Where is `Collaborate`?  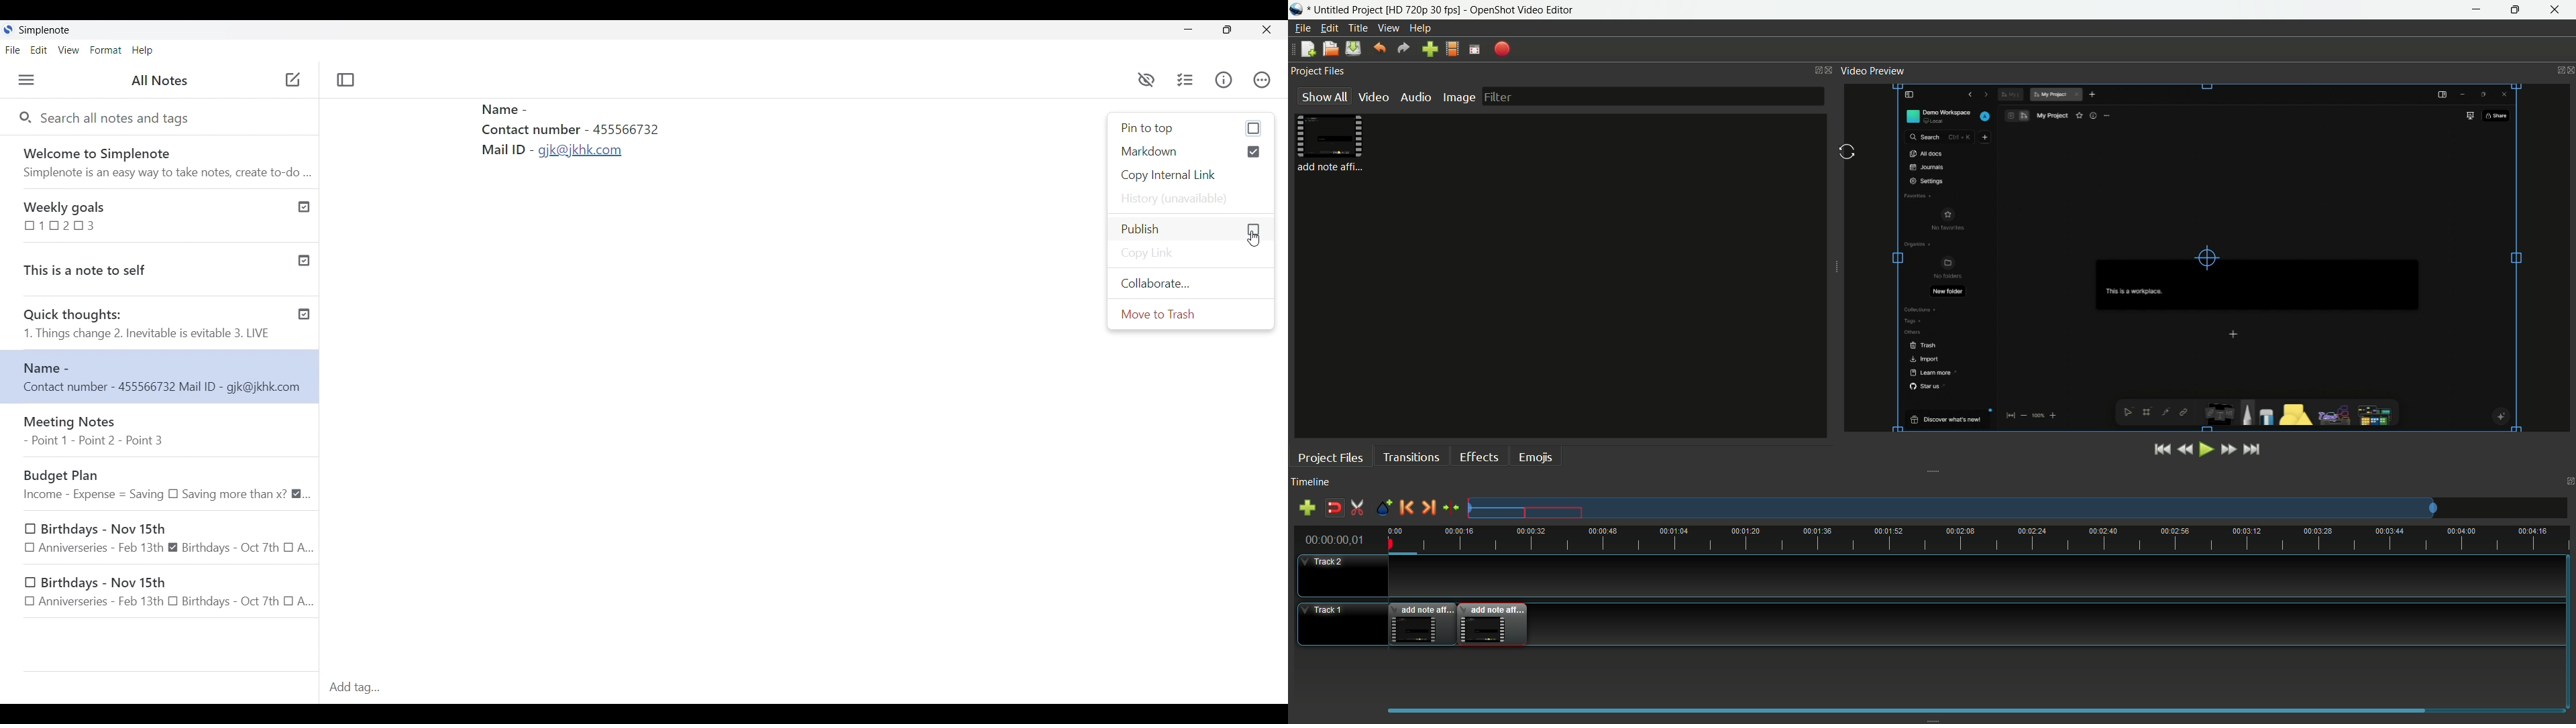
Collaborate is located at coordinates (1191, 284).